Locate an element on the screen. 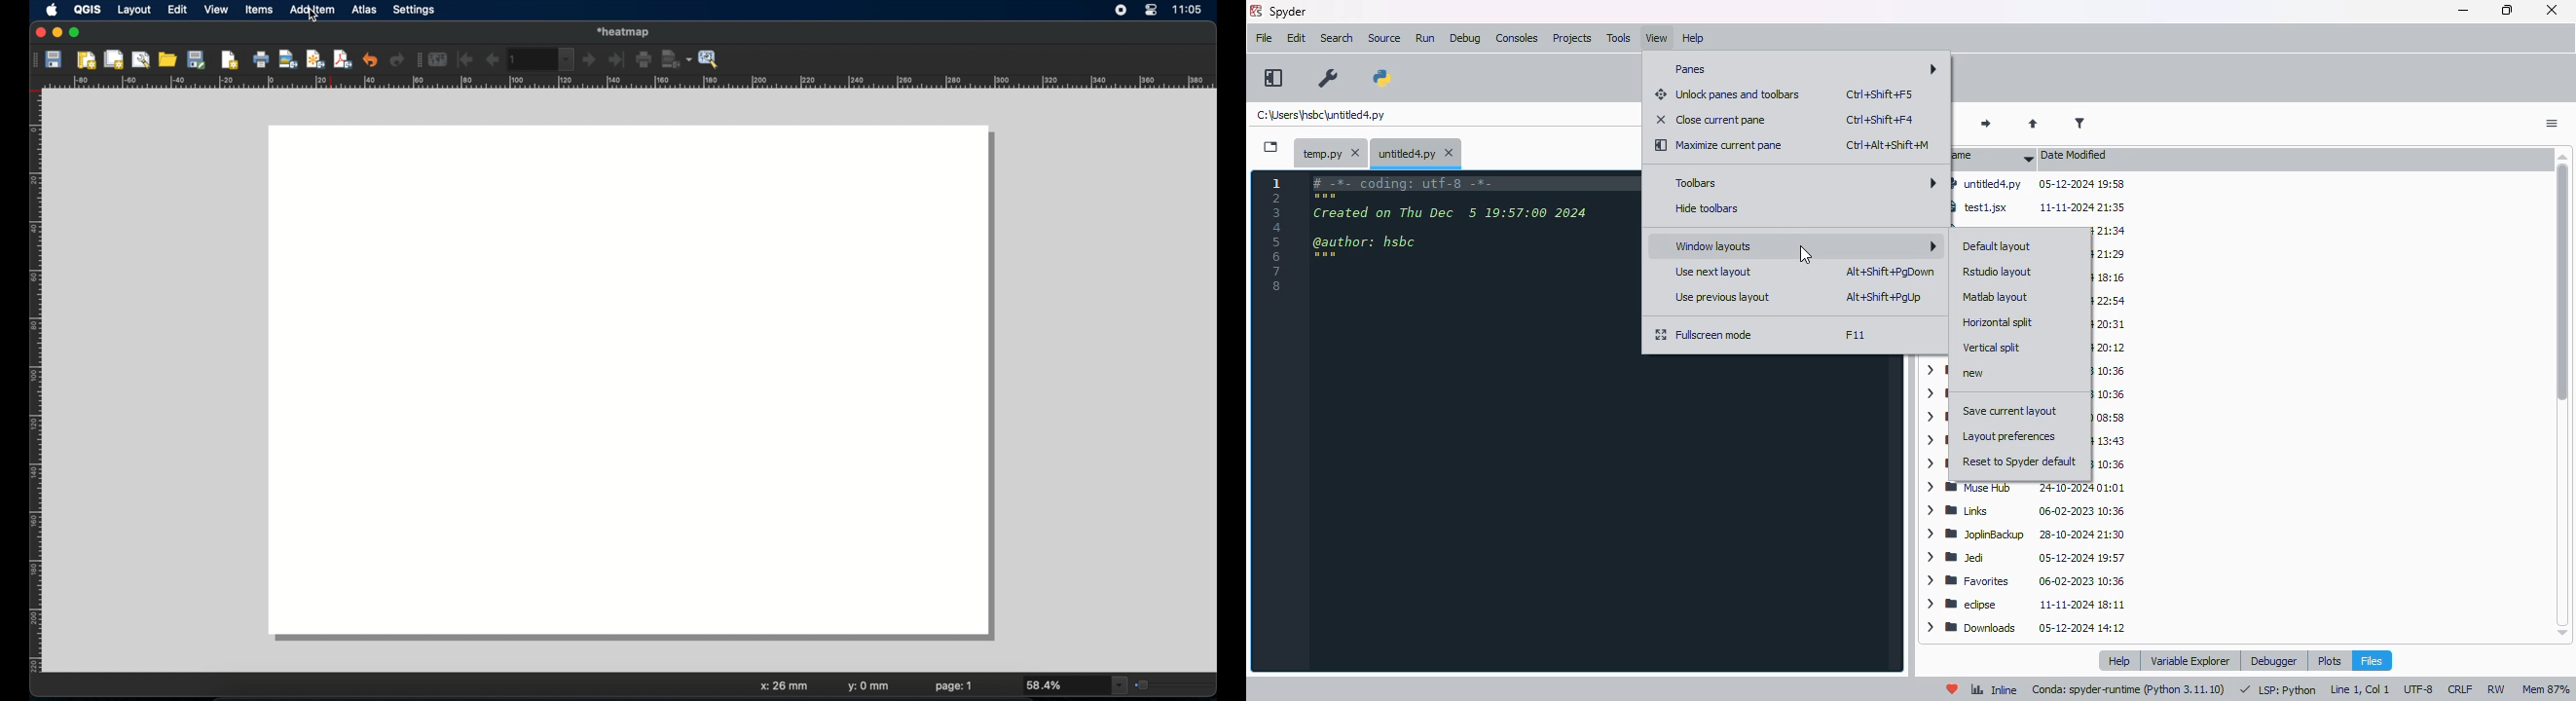 This screenshot has width=2576, height=728. help spyder! is located at coordinates (1953, 689).